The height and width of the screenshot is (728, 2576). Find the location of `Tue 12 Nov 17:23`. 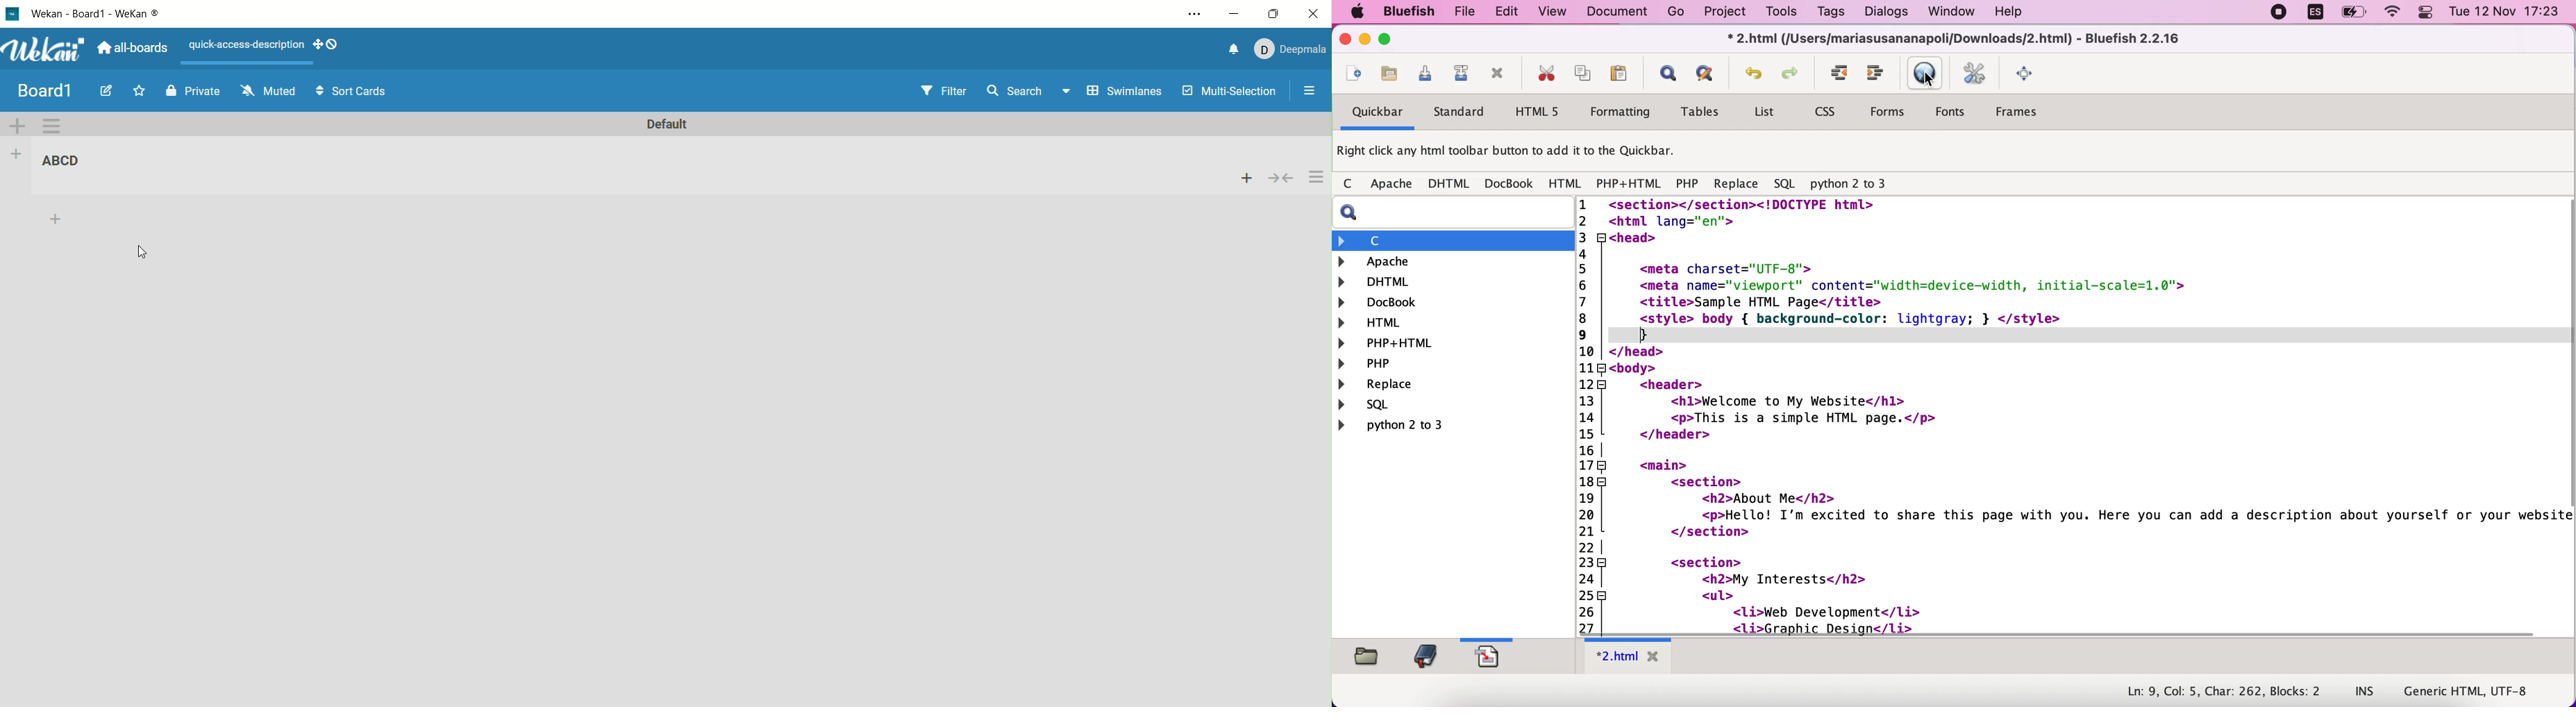

Tue 12 Nov 17:23 is located at coordinates (2505, 12).